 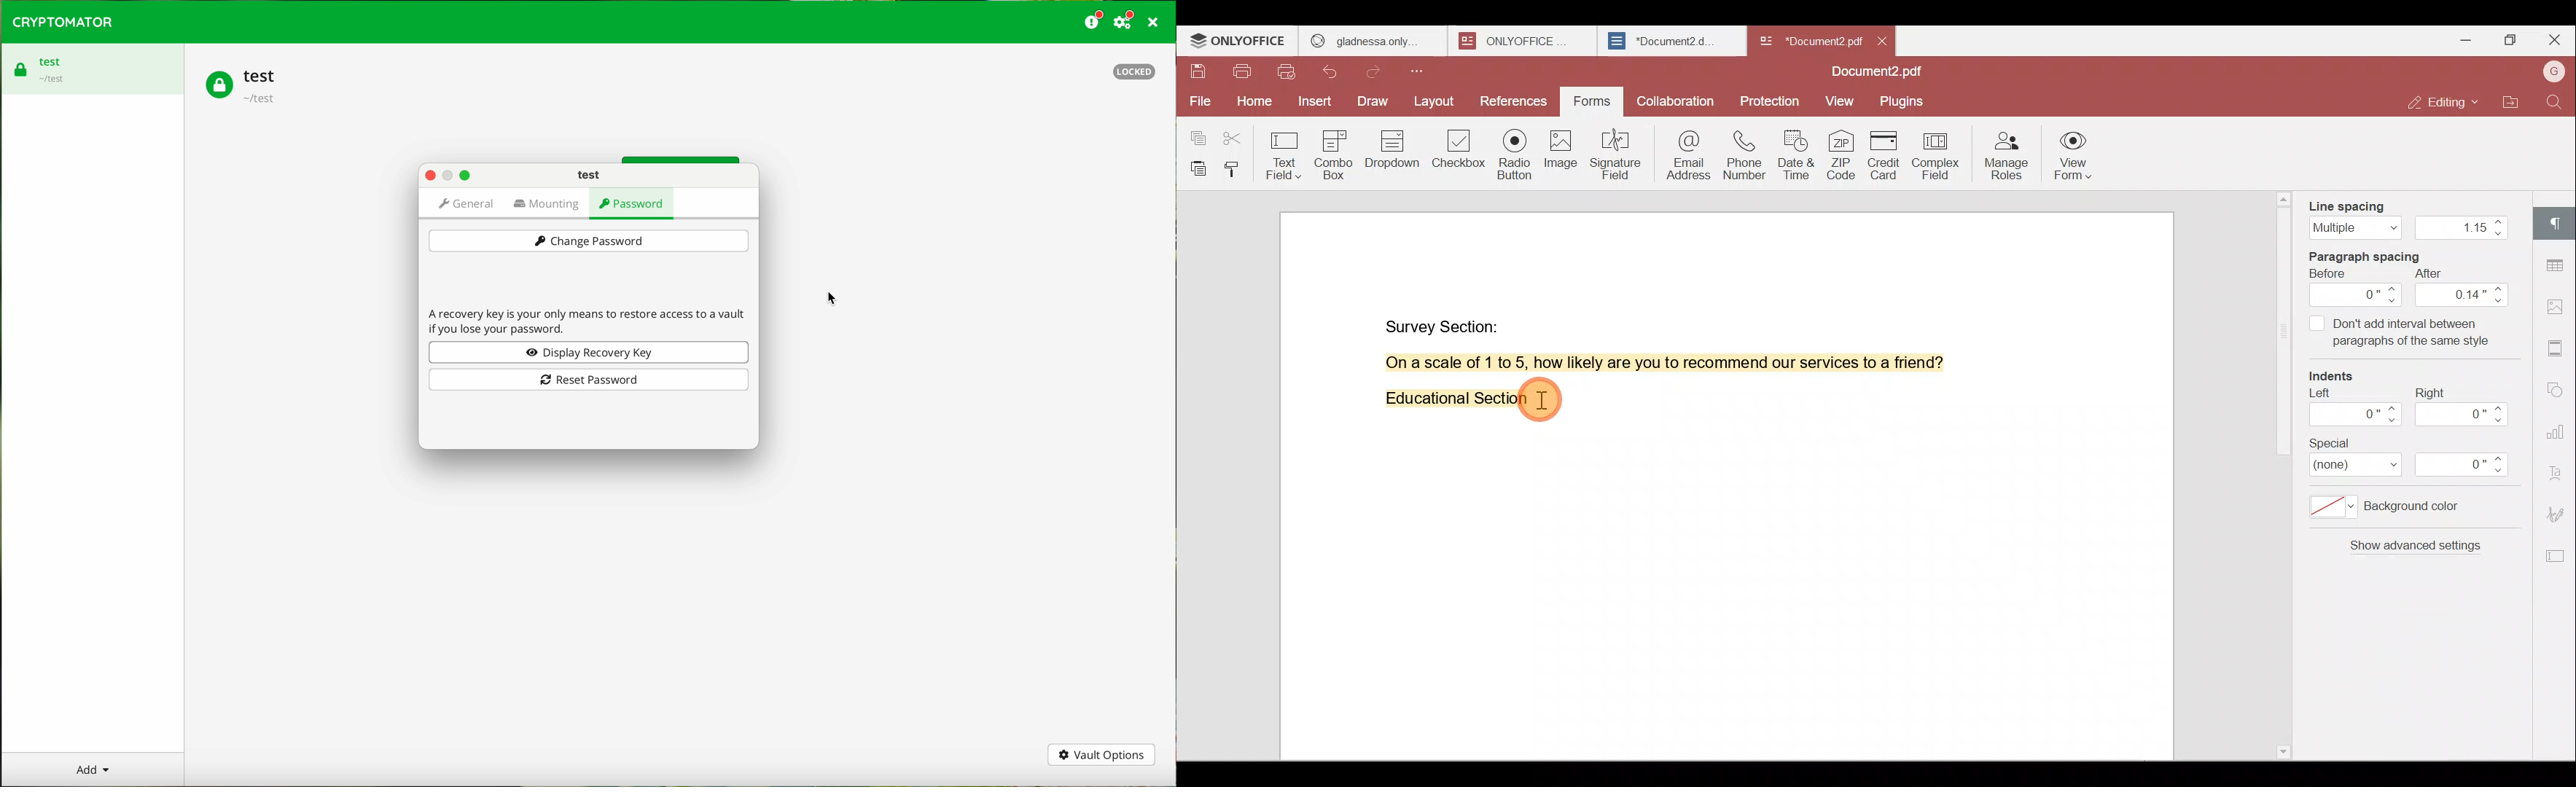 What do you see at coordinates (1773, 97) in the screenshot?
I see `Protection` at bounding box center [1773, 97].